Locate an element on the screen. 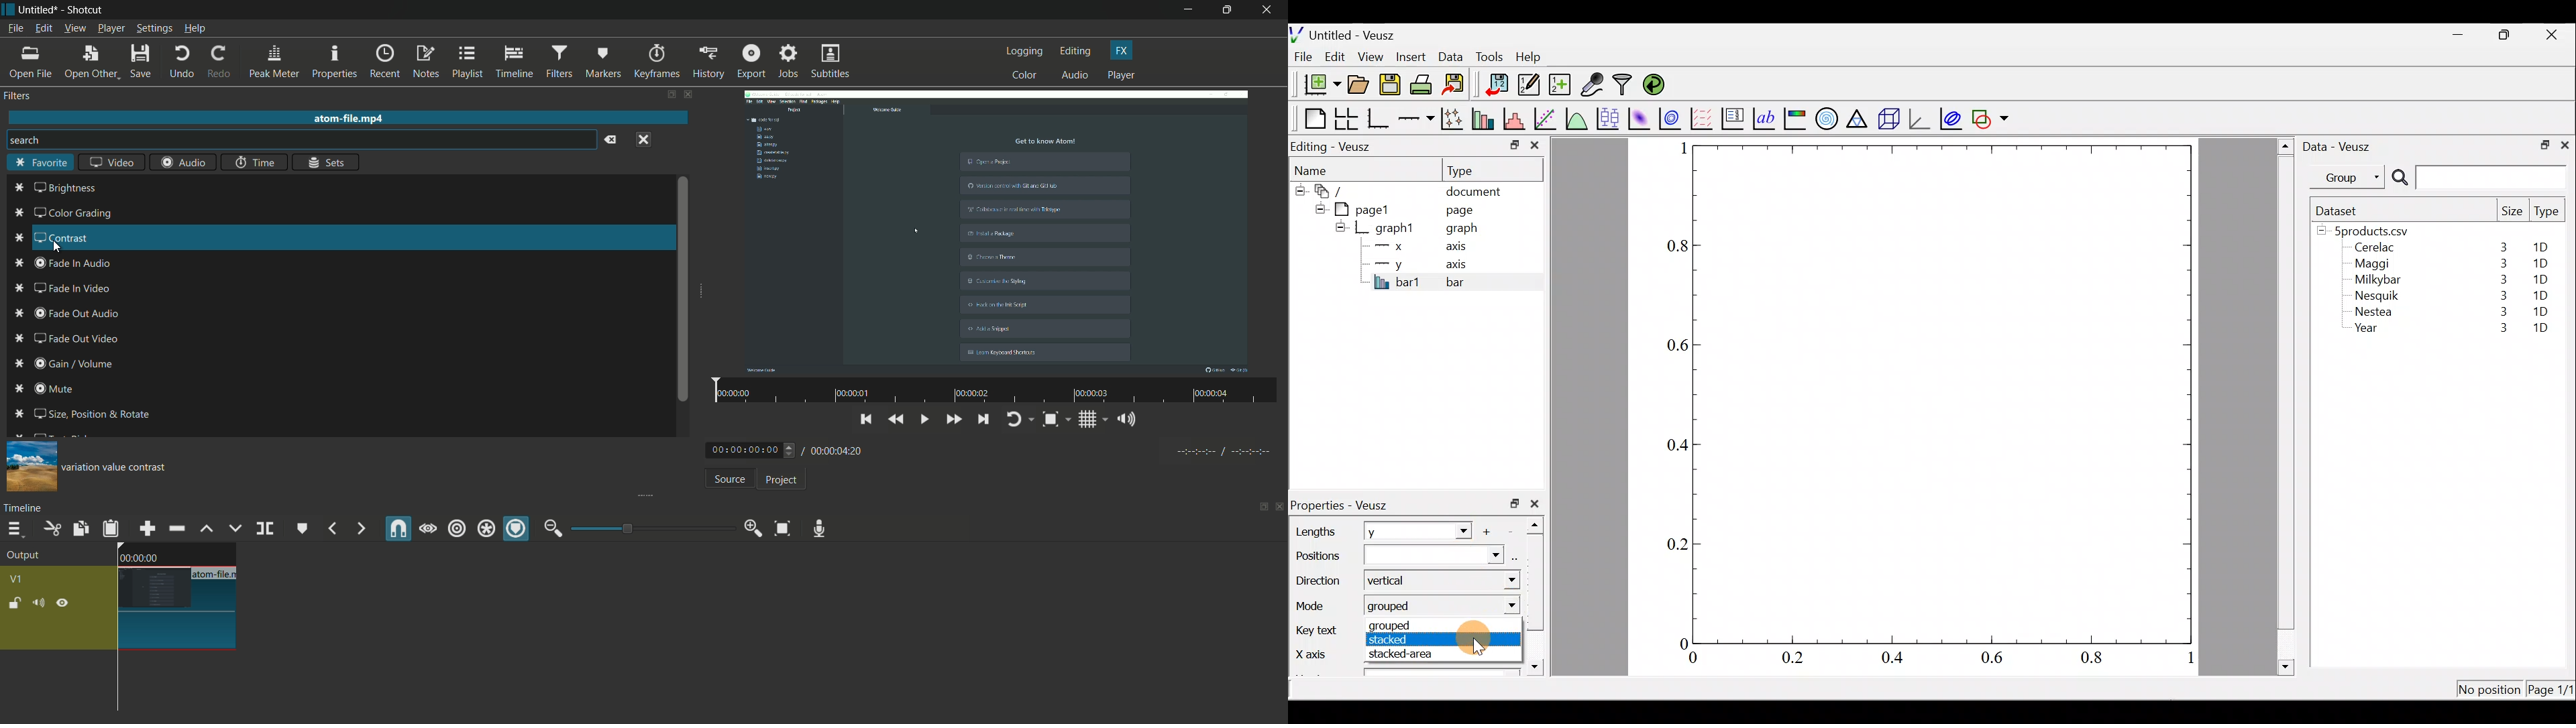 Image resolution: width=2576 pixels, height=728 pixels. append is located at coordinates (146, 528).